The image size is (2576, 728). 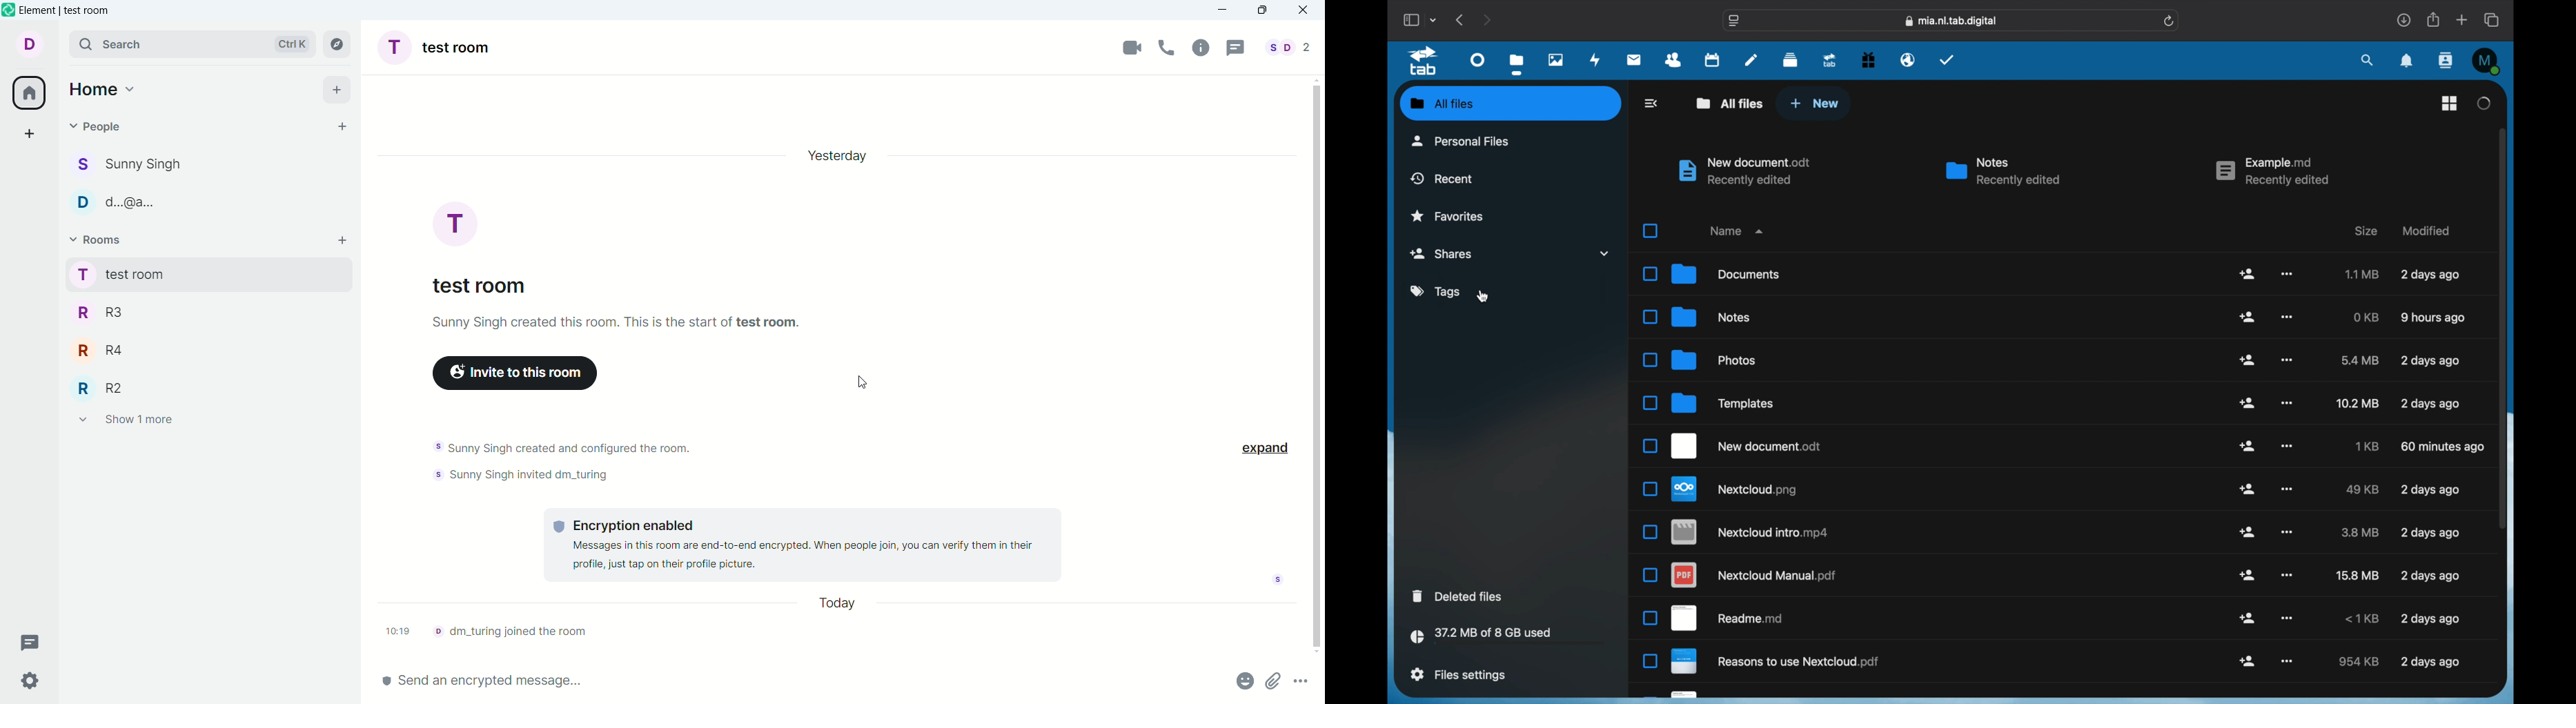 I want to click on add, so click(x=342, y=240).